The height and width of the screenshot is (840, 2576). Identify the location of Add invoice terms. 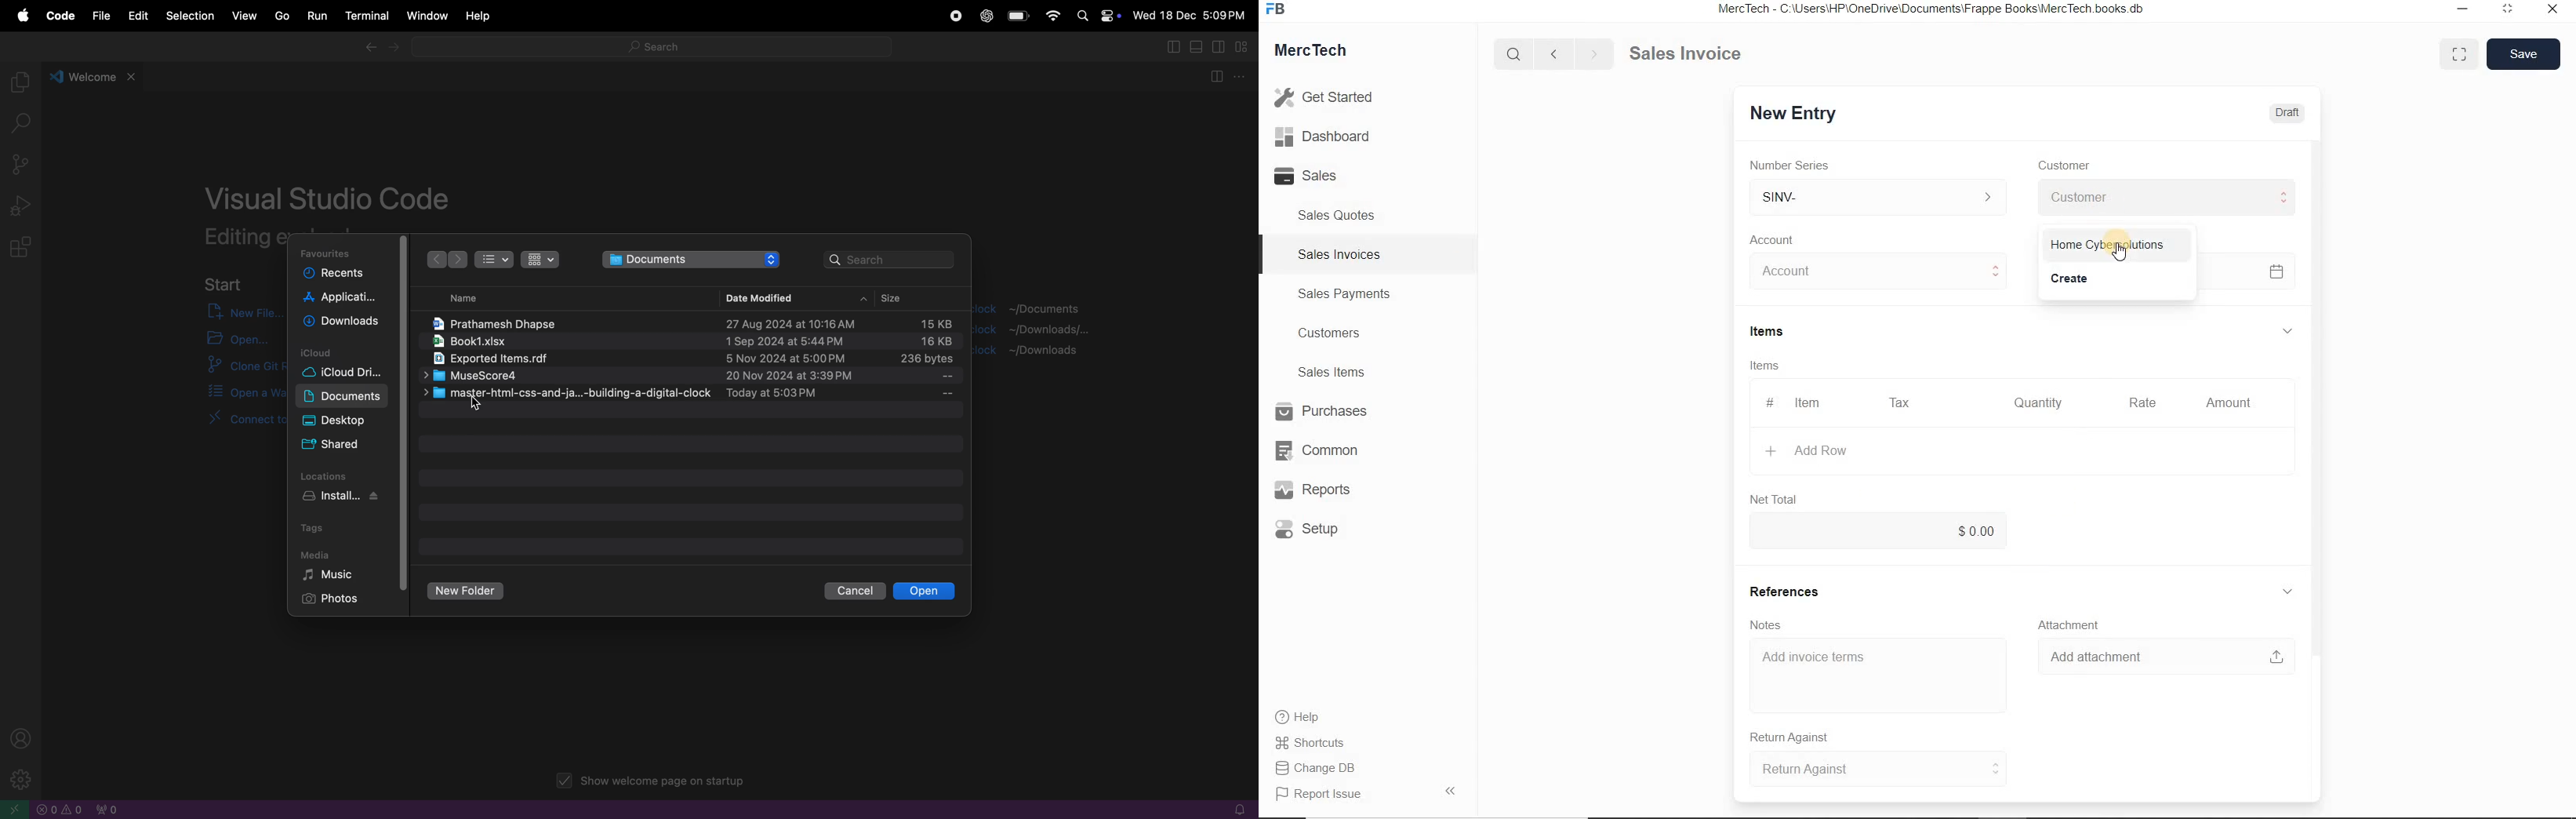
(1878, 676).